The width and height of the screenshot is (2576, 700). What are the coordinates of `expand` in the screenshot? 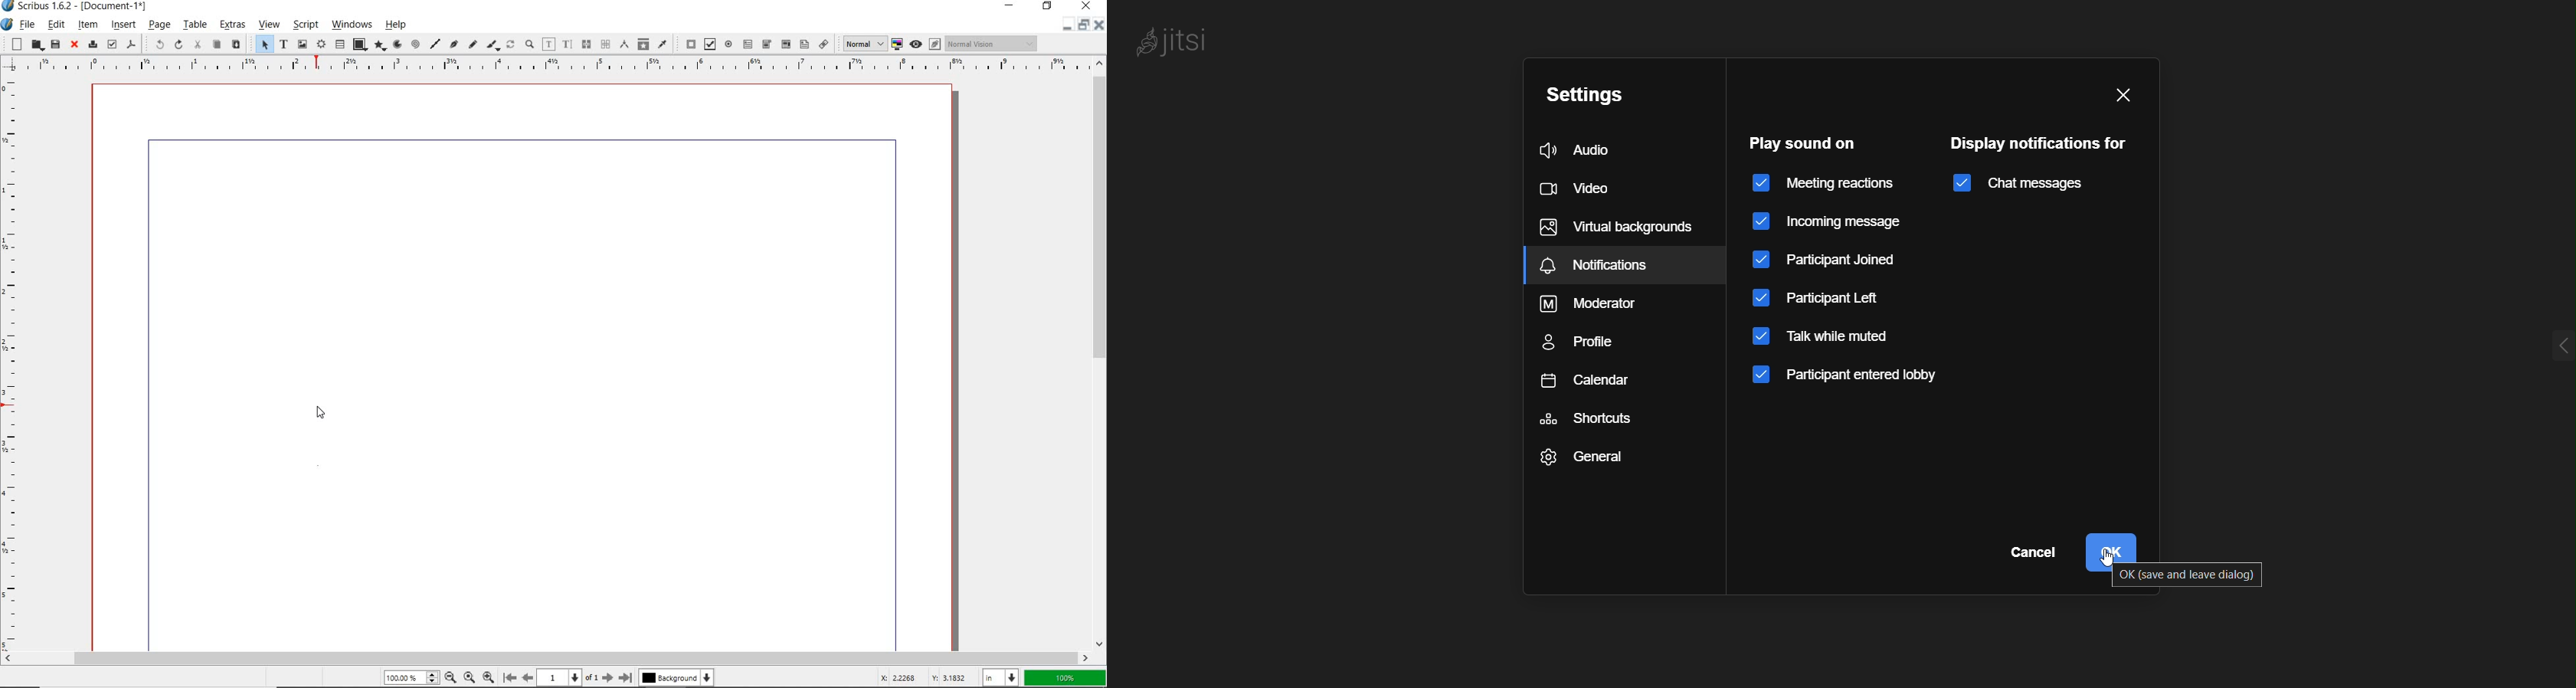 It's located at (2532, 346).